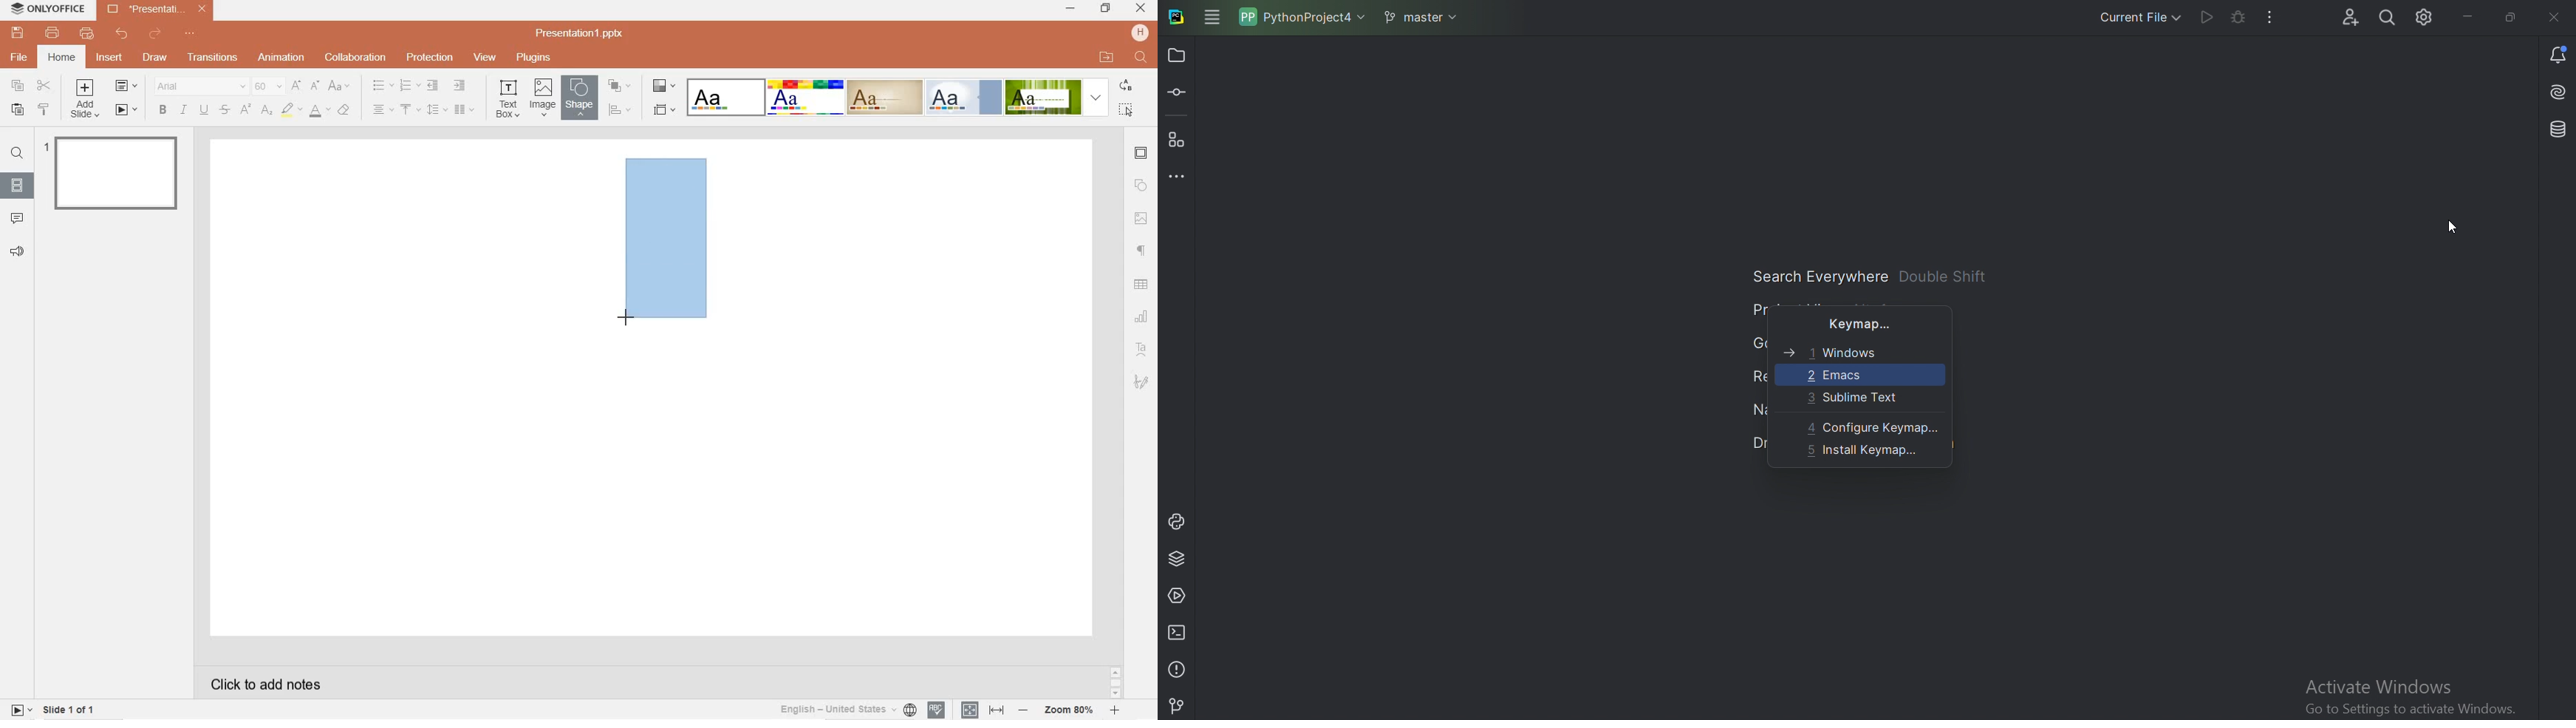 This screenshot has width=2576, height=728. Describe the element at coordinates (669, 244) in the screenshot. I see `mock rectangle shape` at that location.